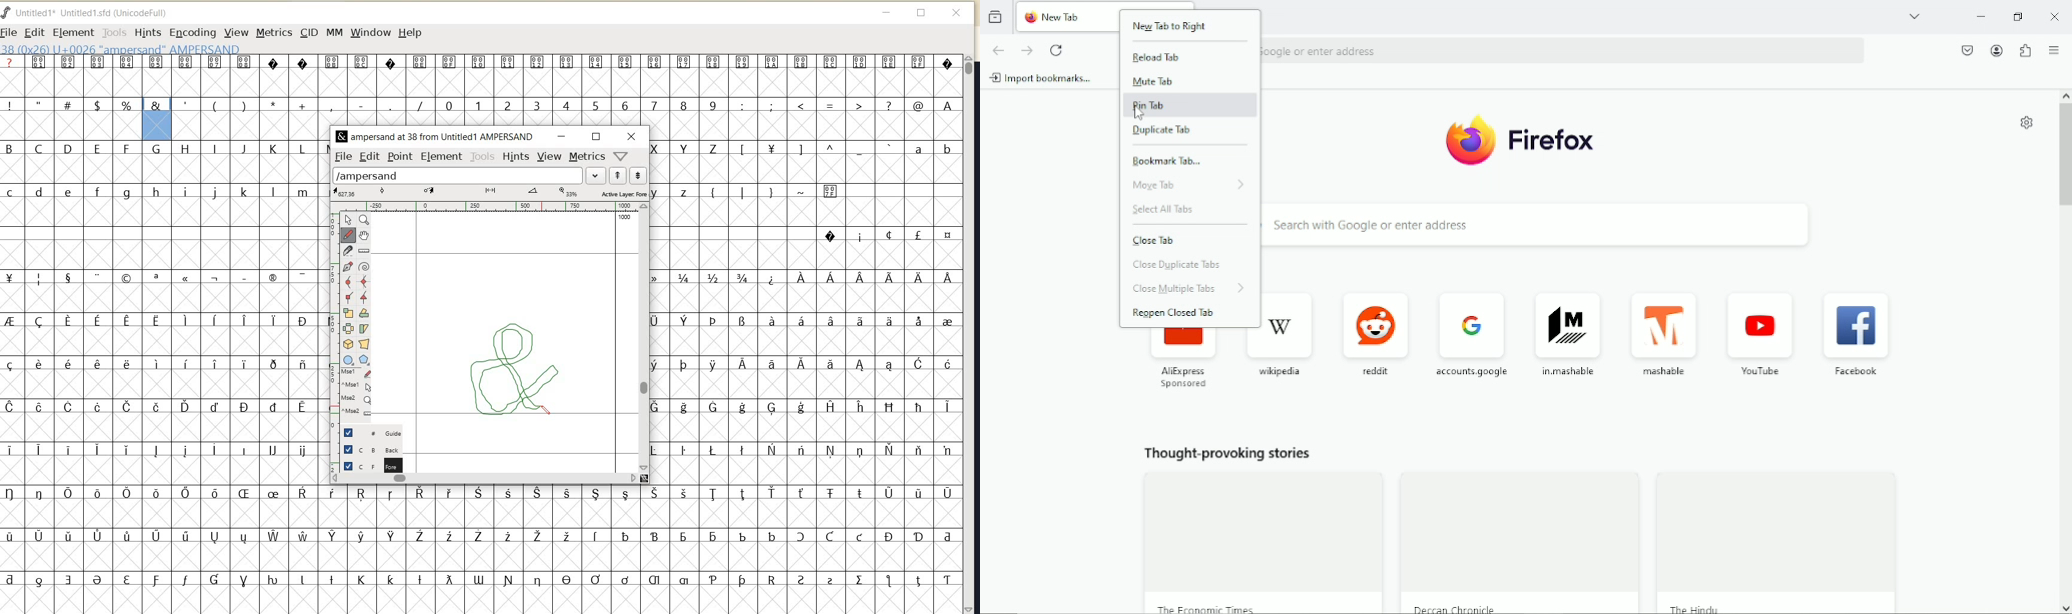  Describe the element at coordinates (364, 297) in the screenshot. I see `add a tangent point` at that location.